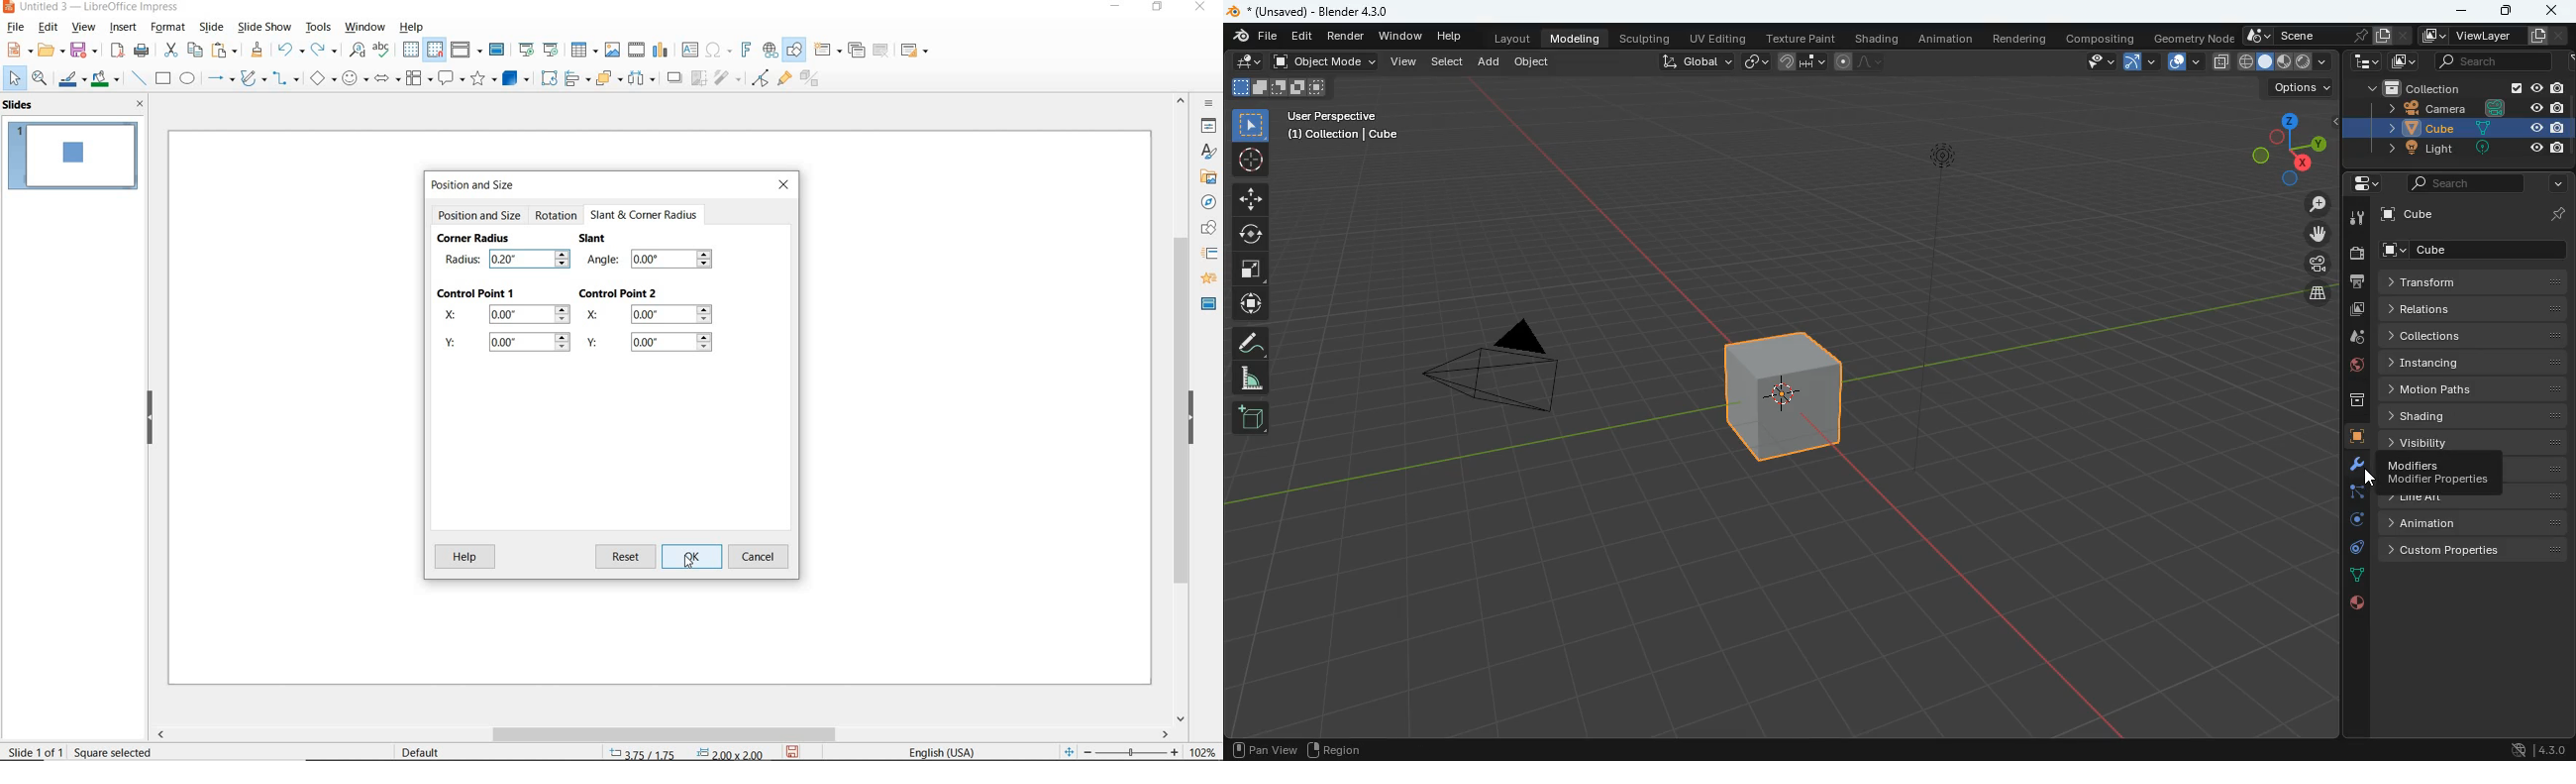  I want to click on basic shapes, so click(321, 78).